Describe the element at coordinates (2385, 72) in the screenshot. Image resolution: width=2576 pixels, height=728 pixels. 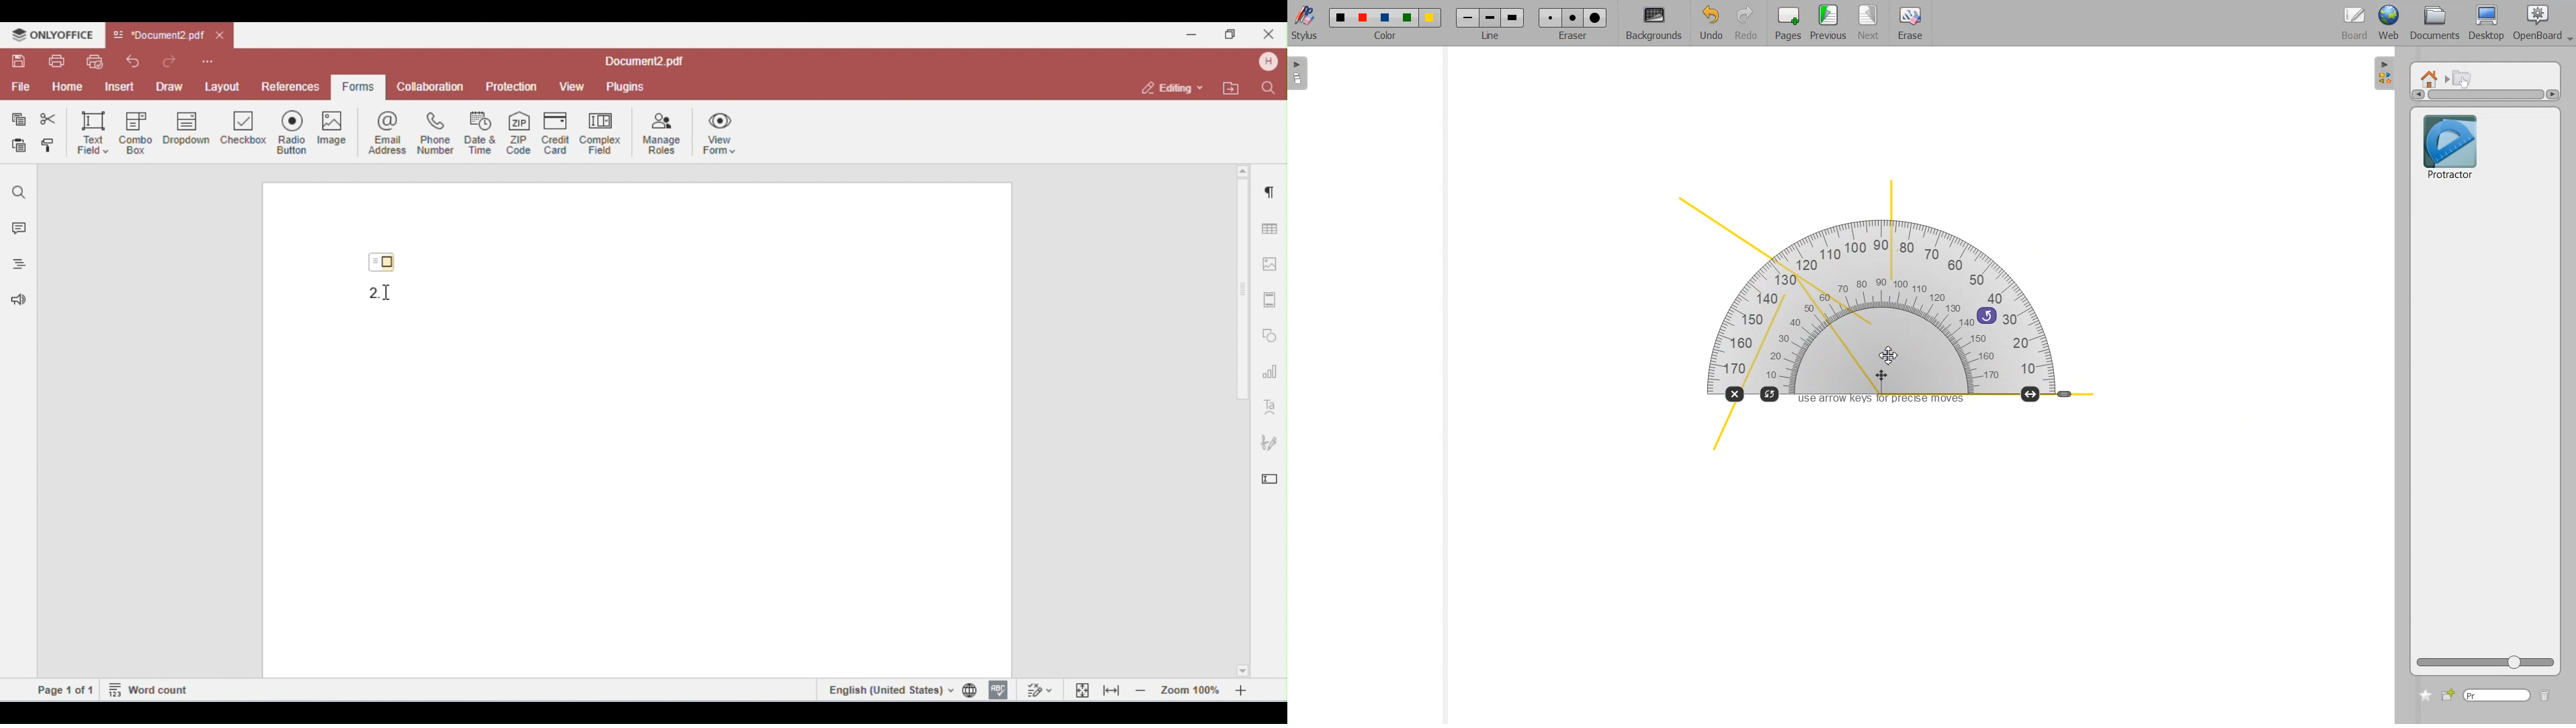
I see `Sidebar` at that location.